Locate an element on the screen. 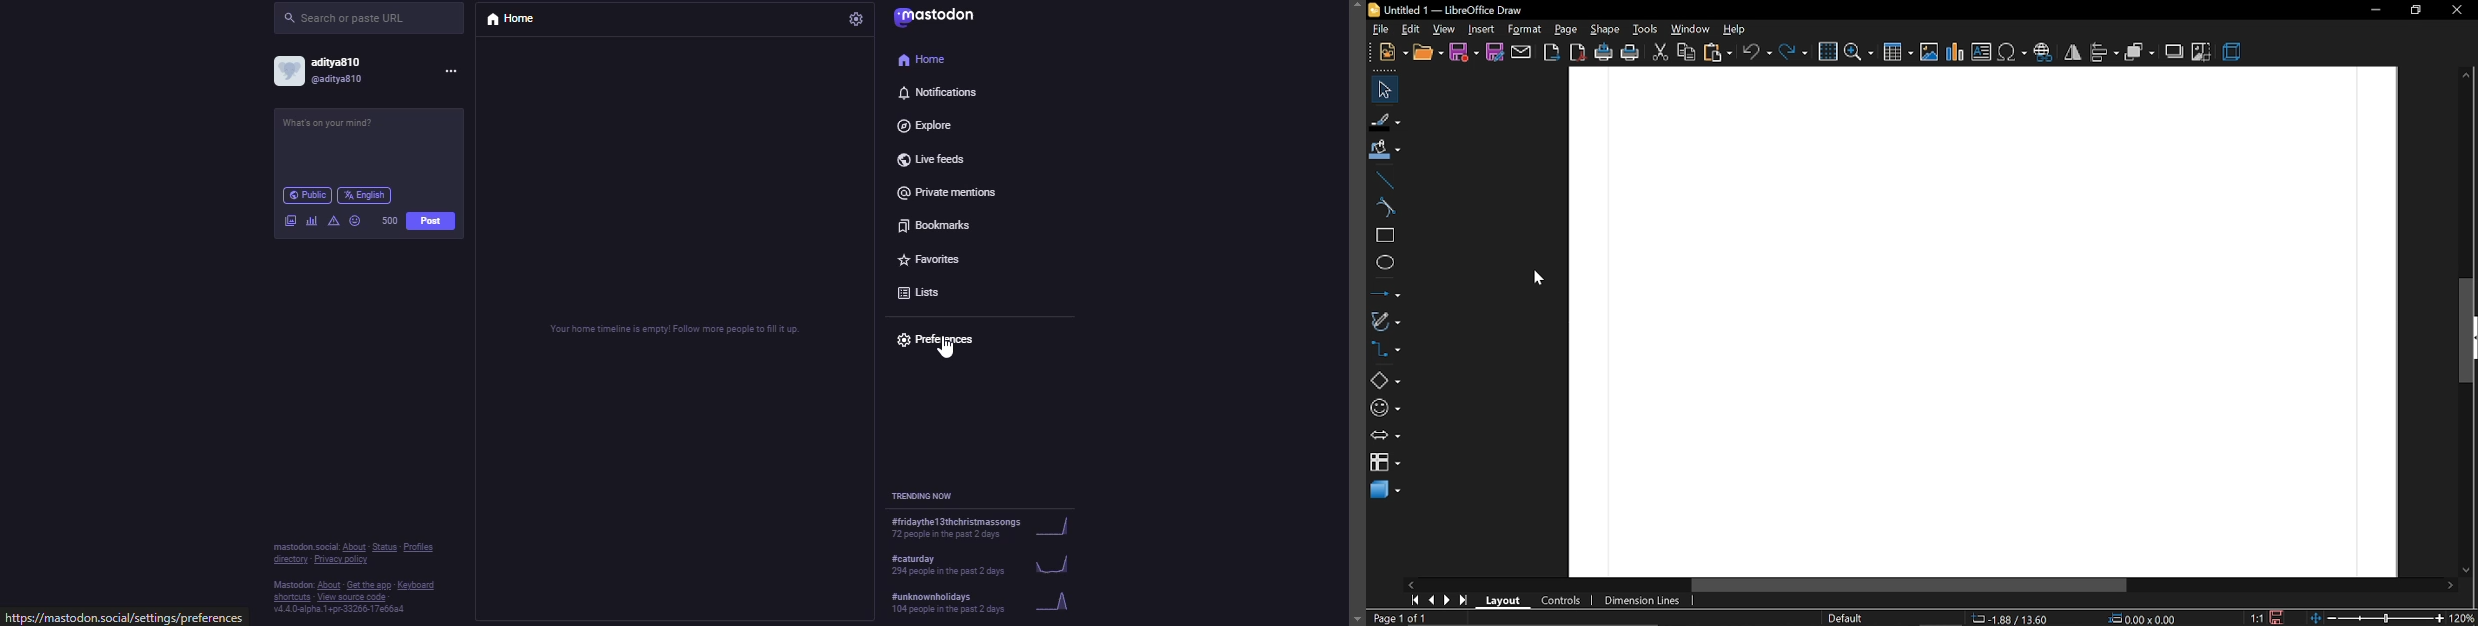 The height and width of the screenshot is (644, 2492). shadow is located at coordinates (2175, 52).